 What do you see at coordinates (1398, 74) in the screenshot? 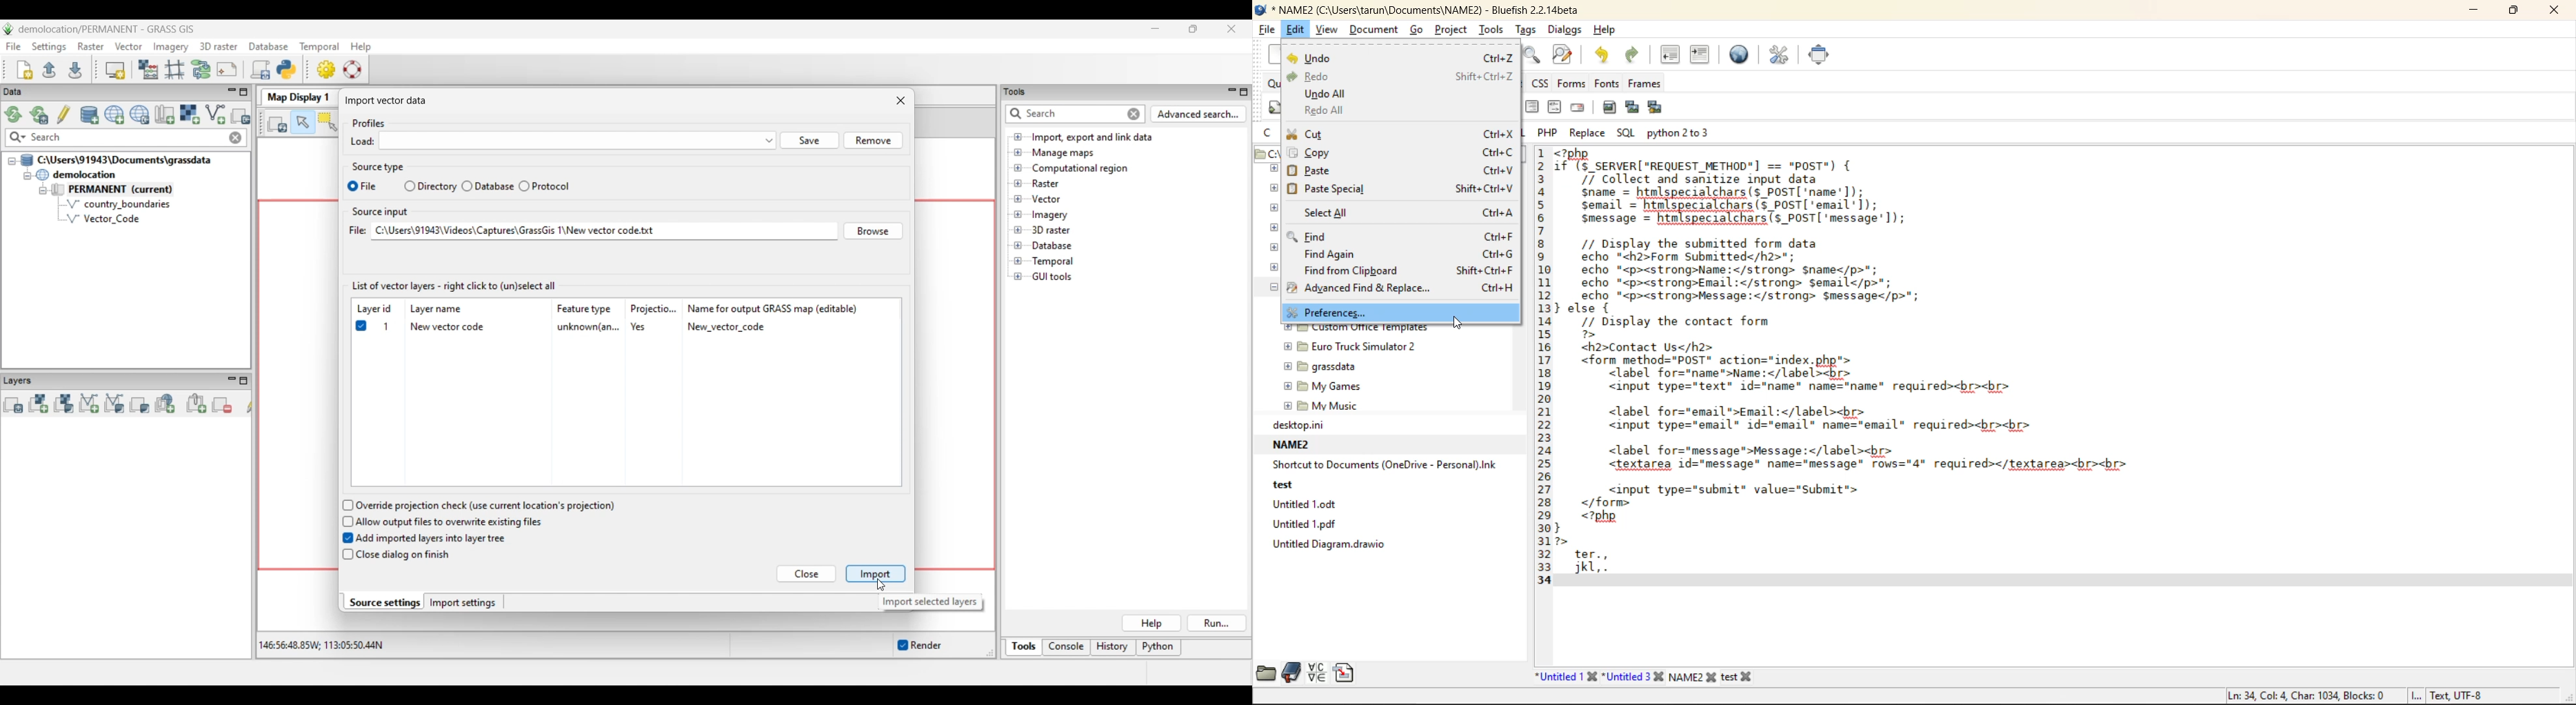
I see `redo` at bounding box center [1398, 74].